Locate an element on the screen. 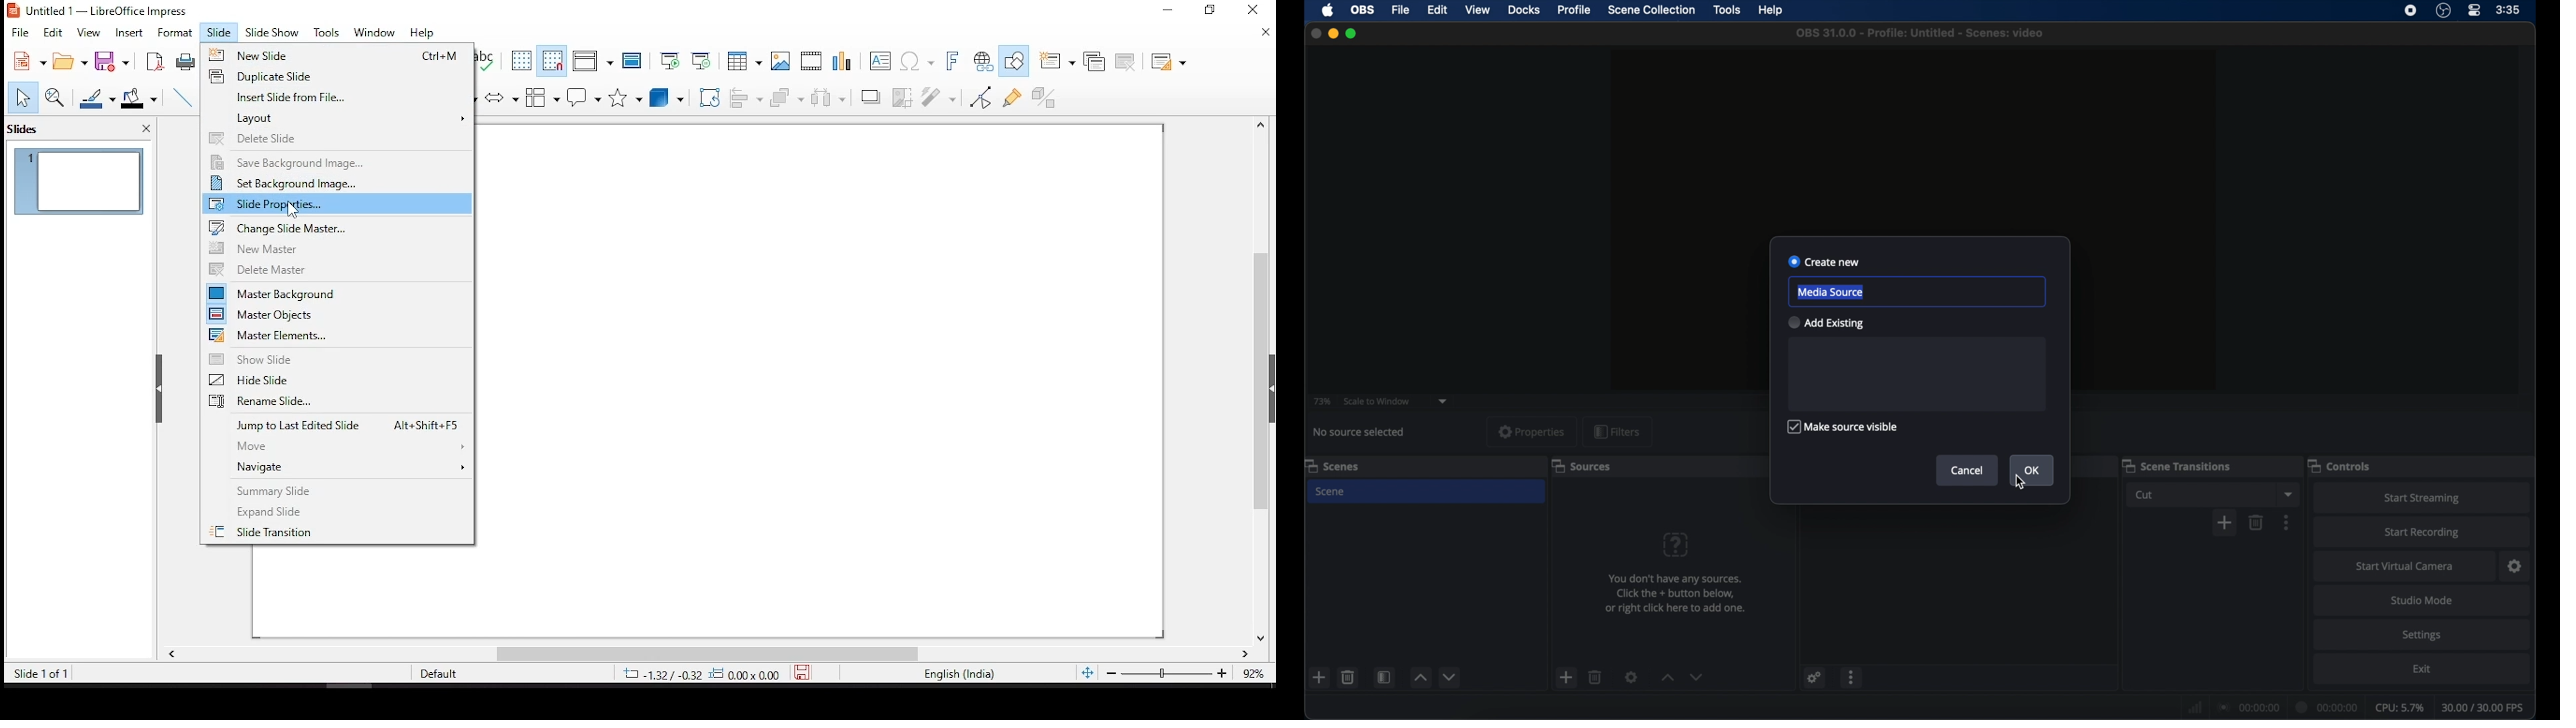 This screenshot has height=728, width=2576. show gluepoint functions is located at coordinates (1014, 97).